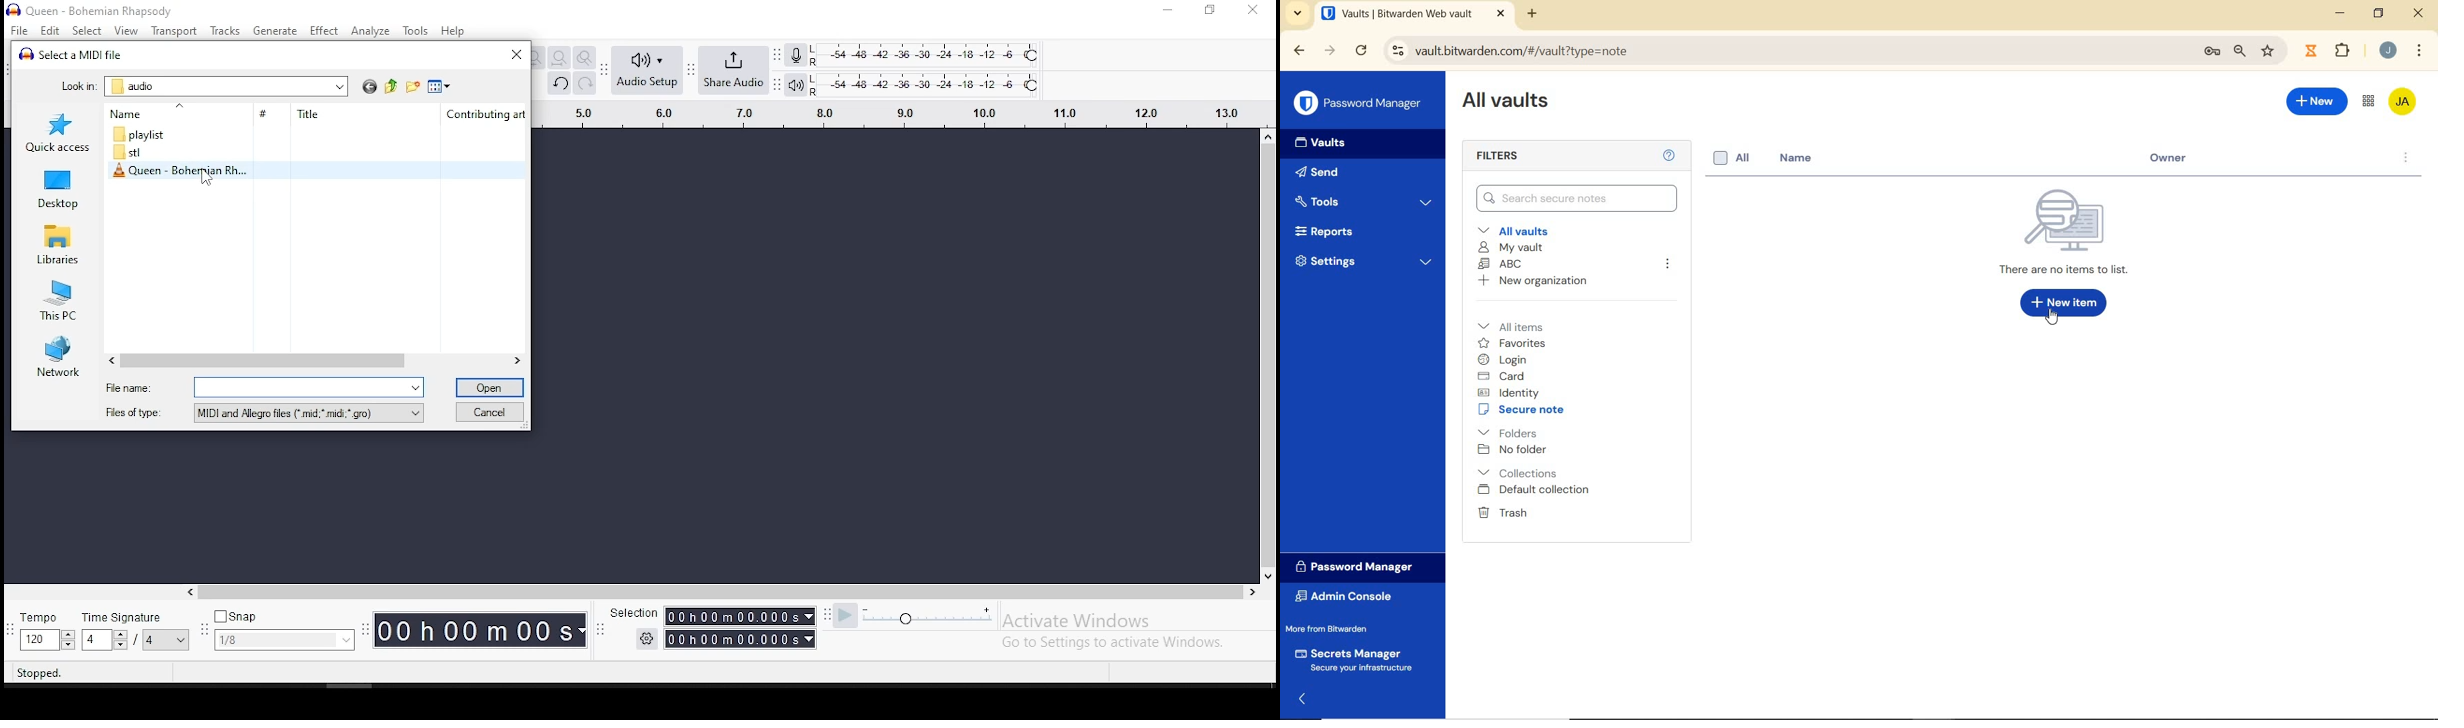 The height and width of the screenshot is (728, 2464). What do you see at coordinates (845, 617) in the screenshot?
I see `play at speed` at bounding box center [845, 617].